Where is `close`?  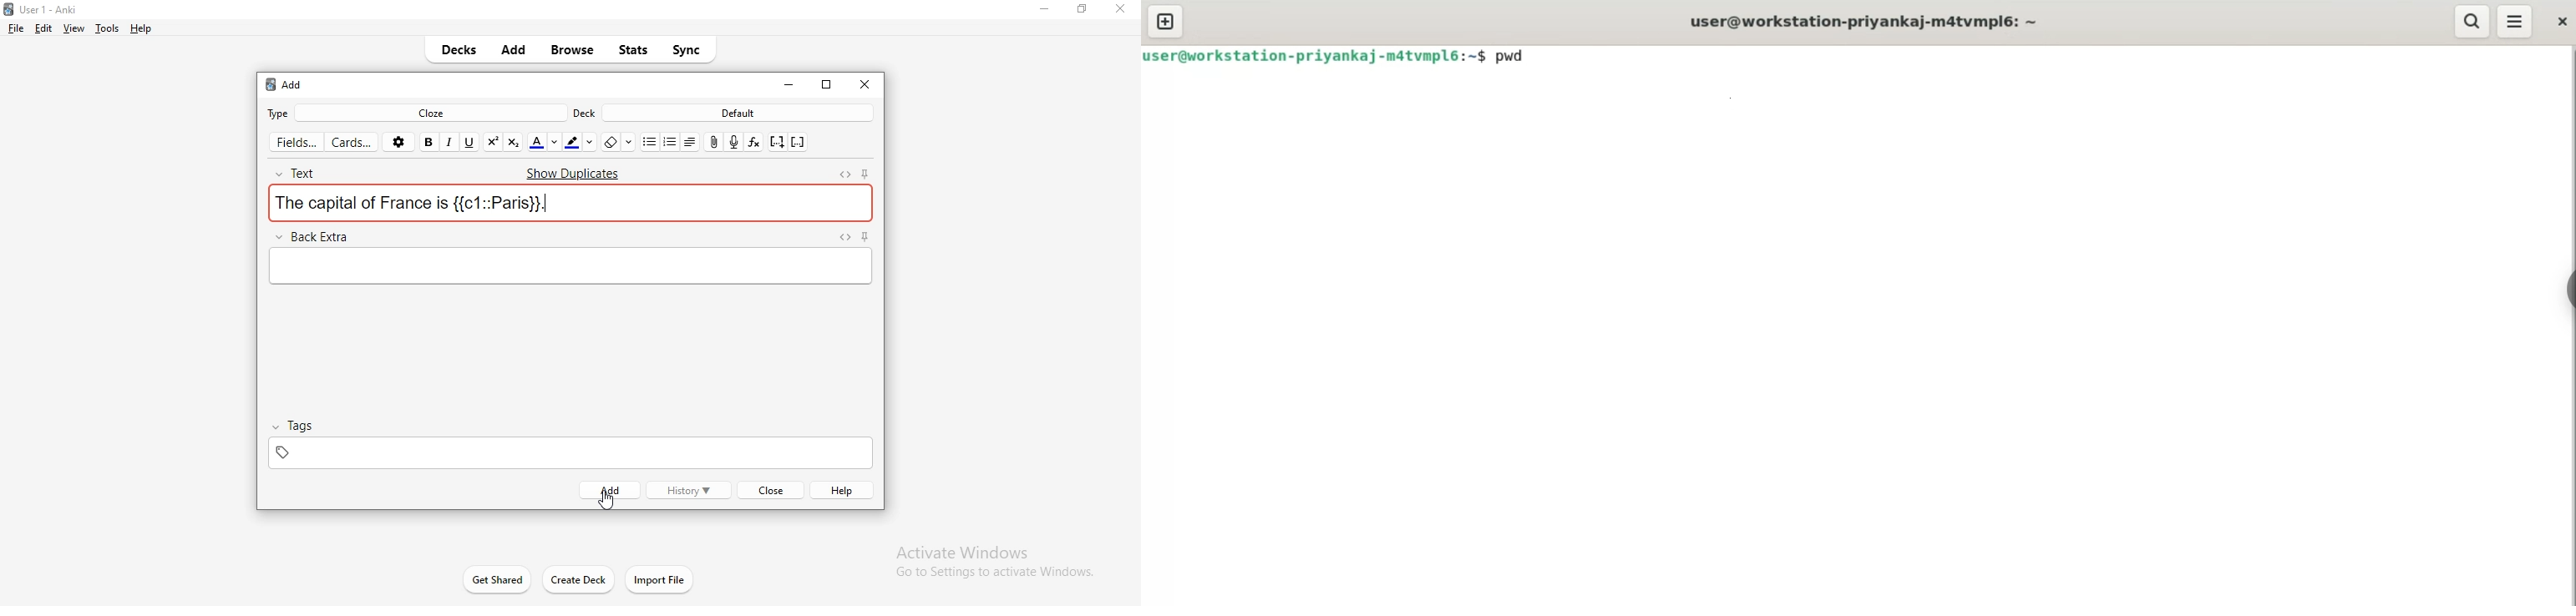 close is located at coordinates (1119, 8).